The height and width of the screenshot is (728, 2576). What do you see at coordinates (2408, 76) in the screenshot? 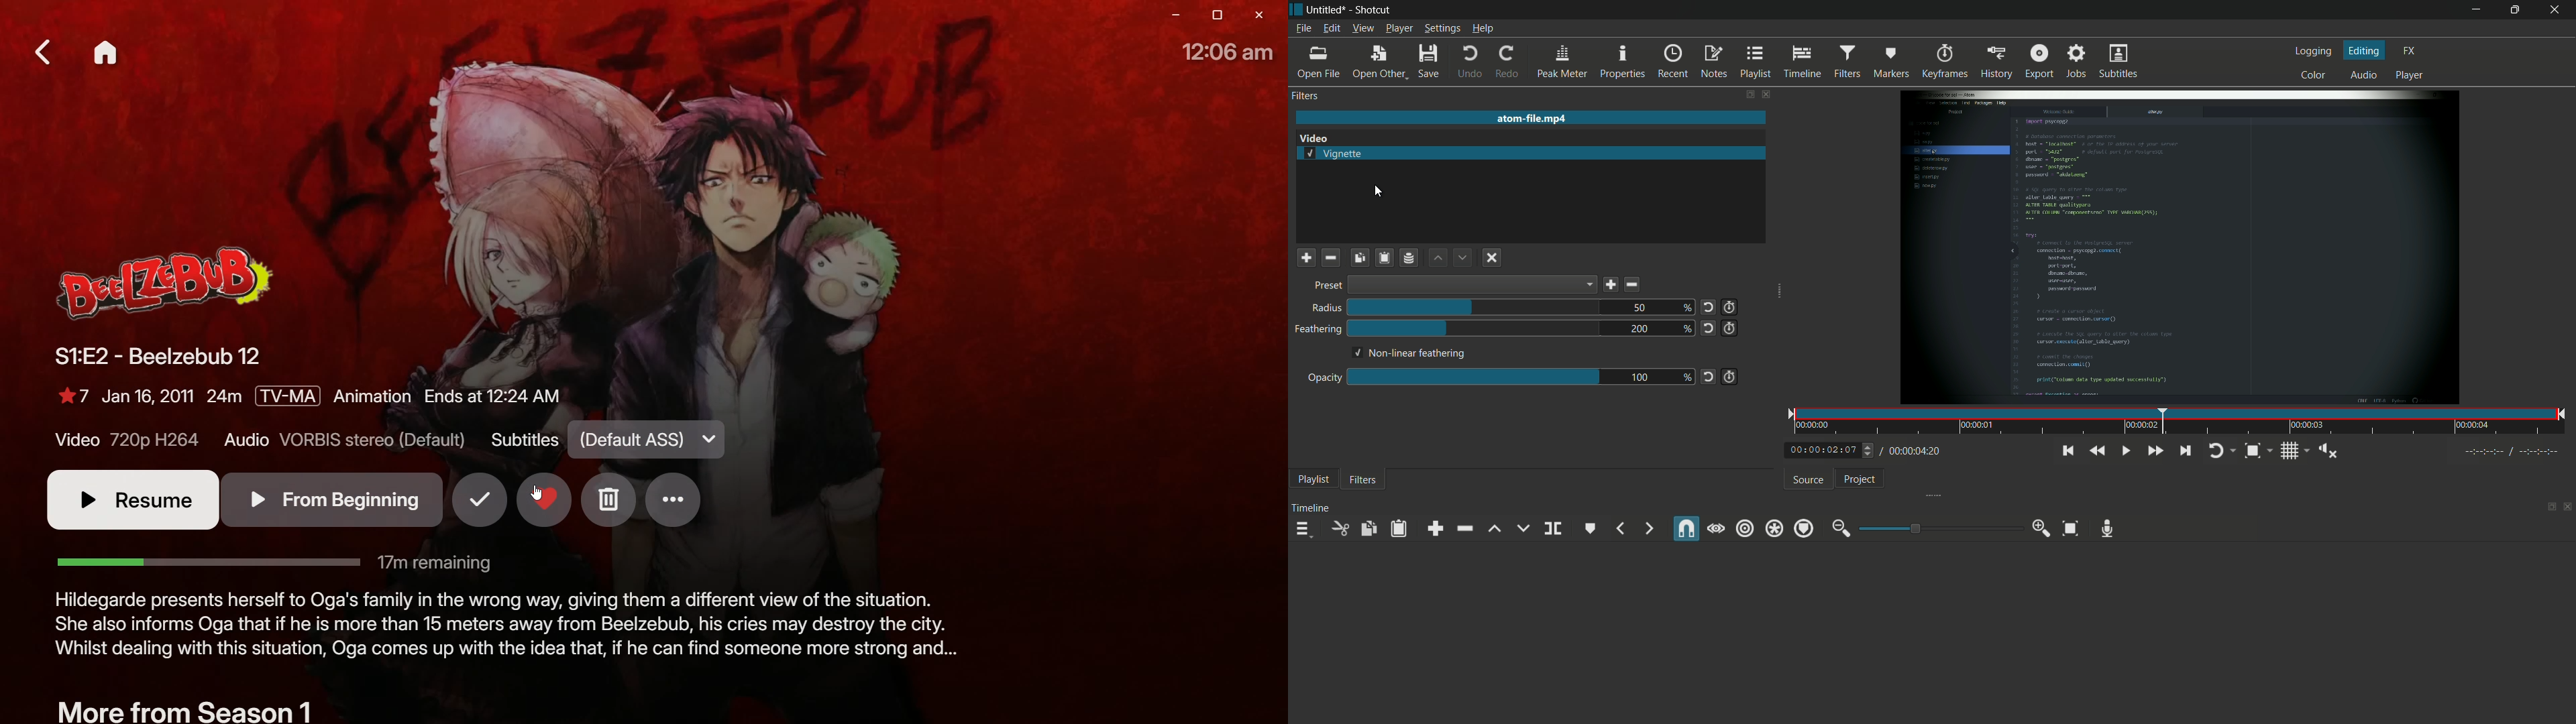
I see `player` at bounding box center [2408, 76].